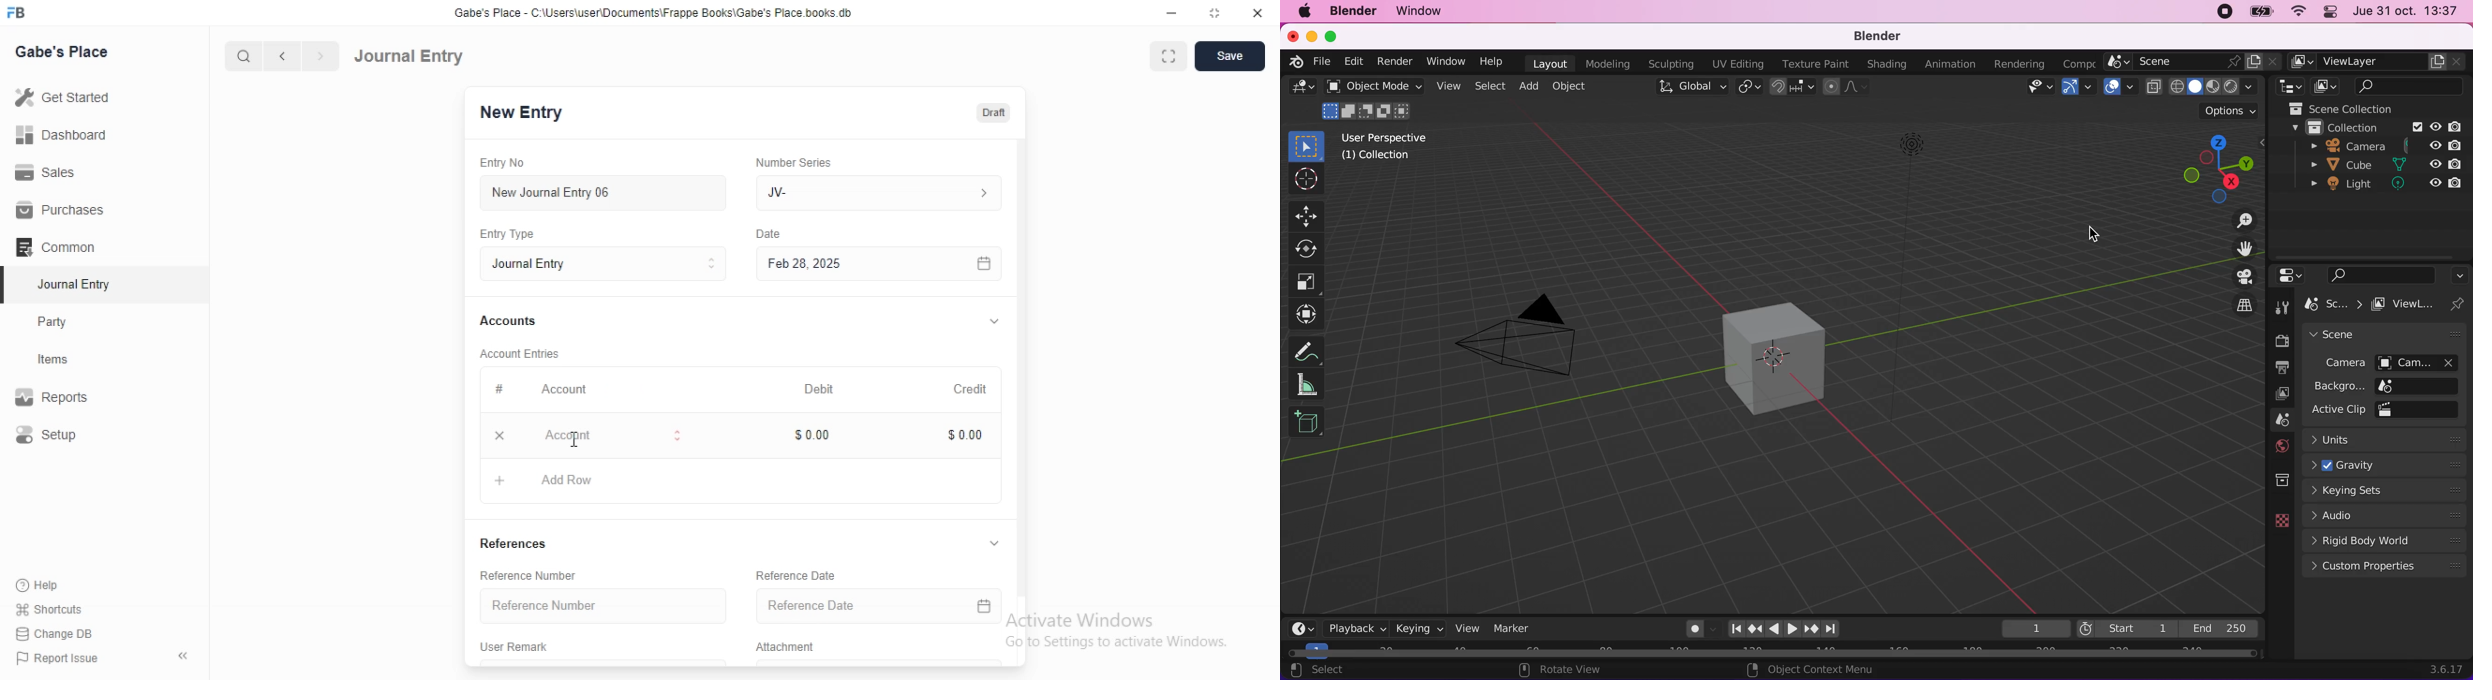  What do you see at coordinates (996, 544) in the screenshot?
I see `collapse` at bounding box center [996, 544].